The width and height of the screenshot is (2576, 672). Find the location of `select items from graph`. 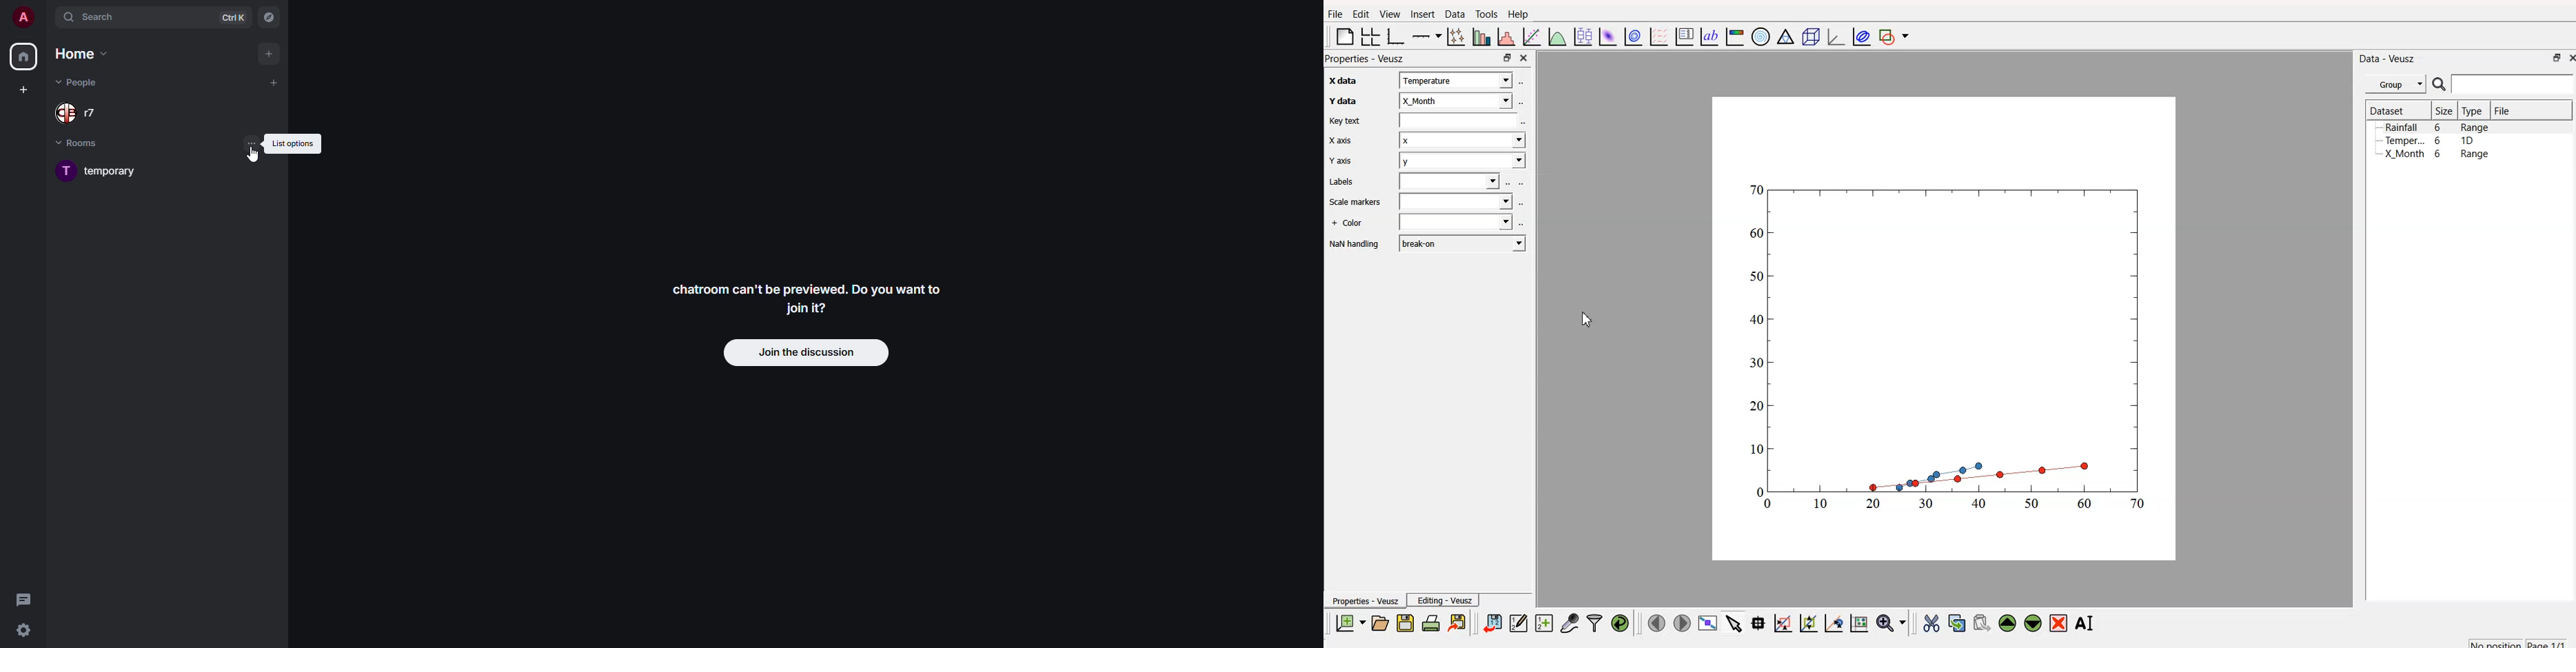

select items from graph is located at coordinates (1733, 624).